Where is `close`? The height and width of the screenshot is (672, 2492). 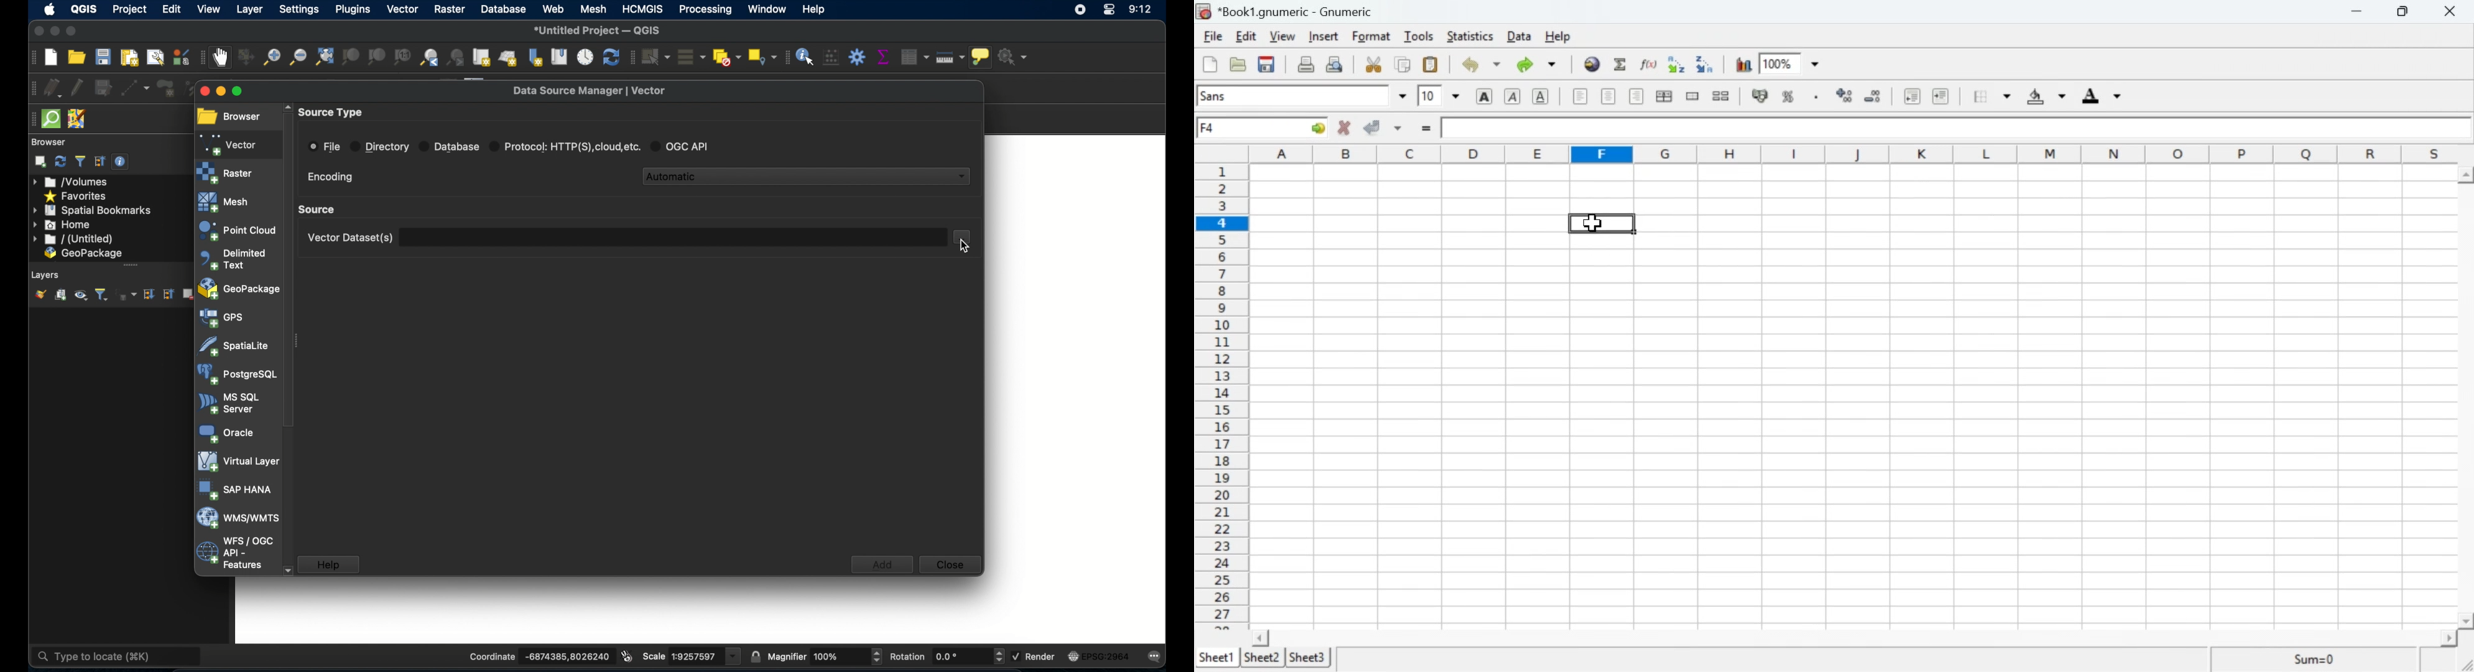
close is located at coordinates (951, 566).